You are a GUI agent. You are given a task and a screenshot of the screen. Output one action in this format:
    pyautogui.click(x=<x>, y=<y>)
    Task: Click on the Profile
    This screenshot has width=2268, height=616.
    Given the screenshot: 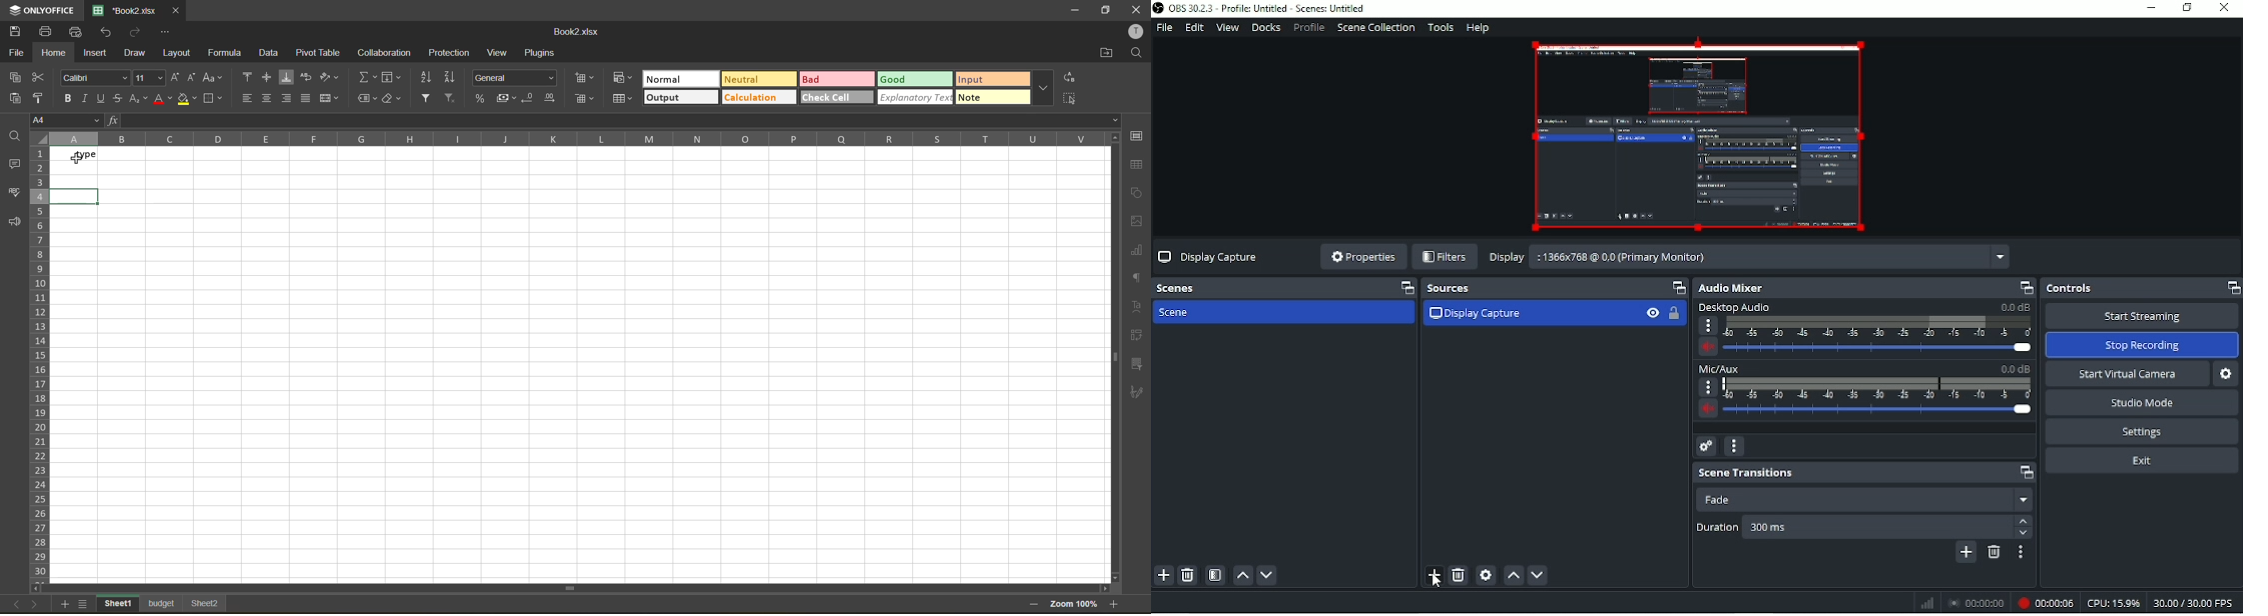 What is the action you would take?
    pyautogui.click(x=1308, y=27)
    